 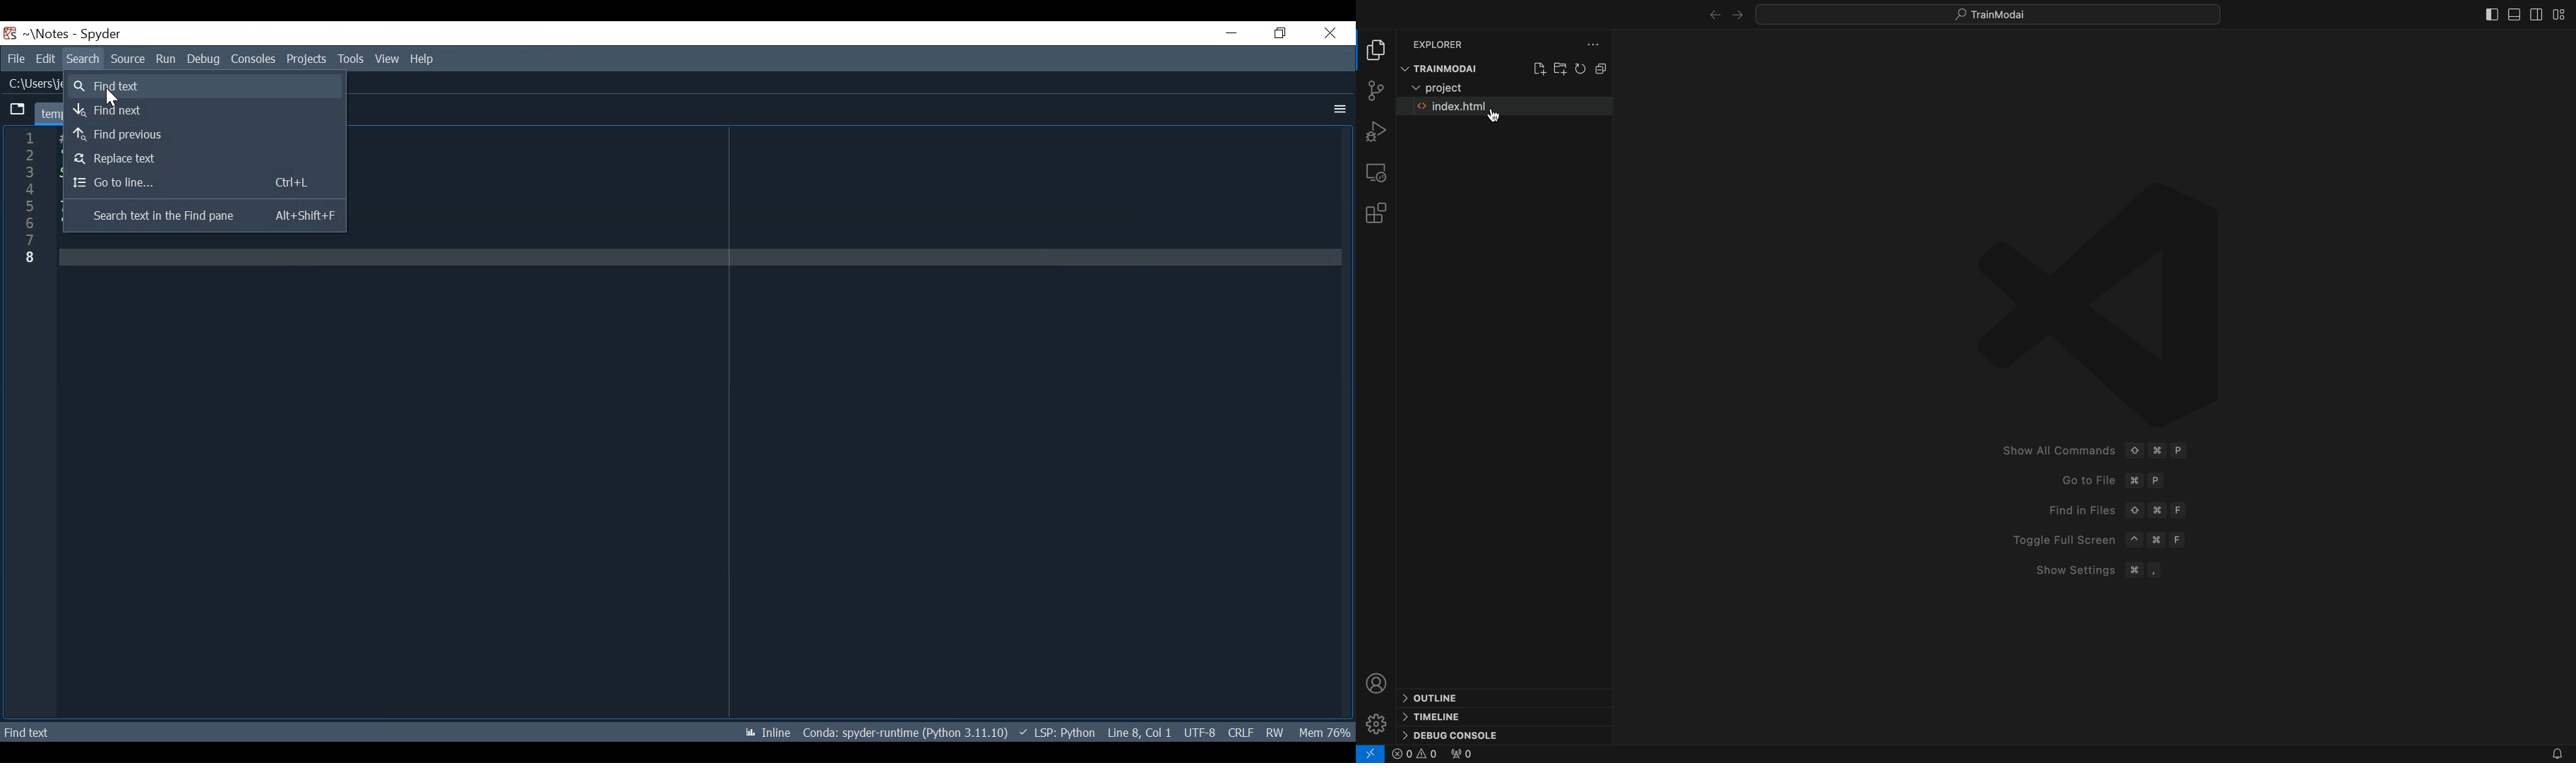 I want to click on Search, so click(x=78, y=59).